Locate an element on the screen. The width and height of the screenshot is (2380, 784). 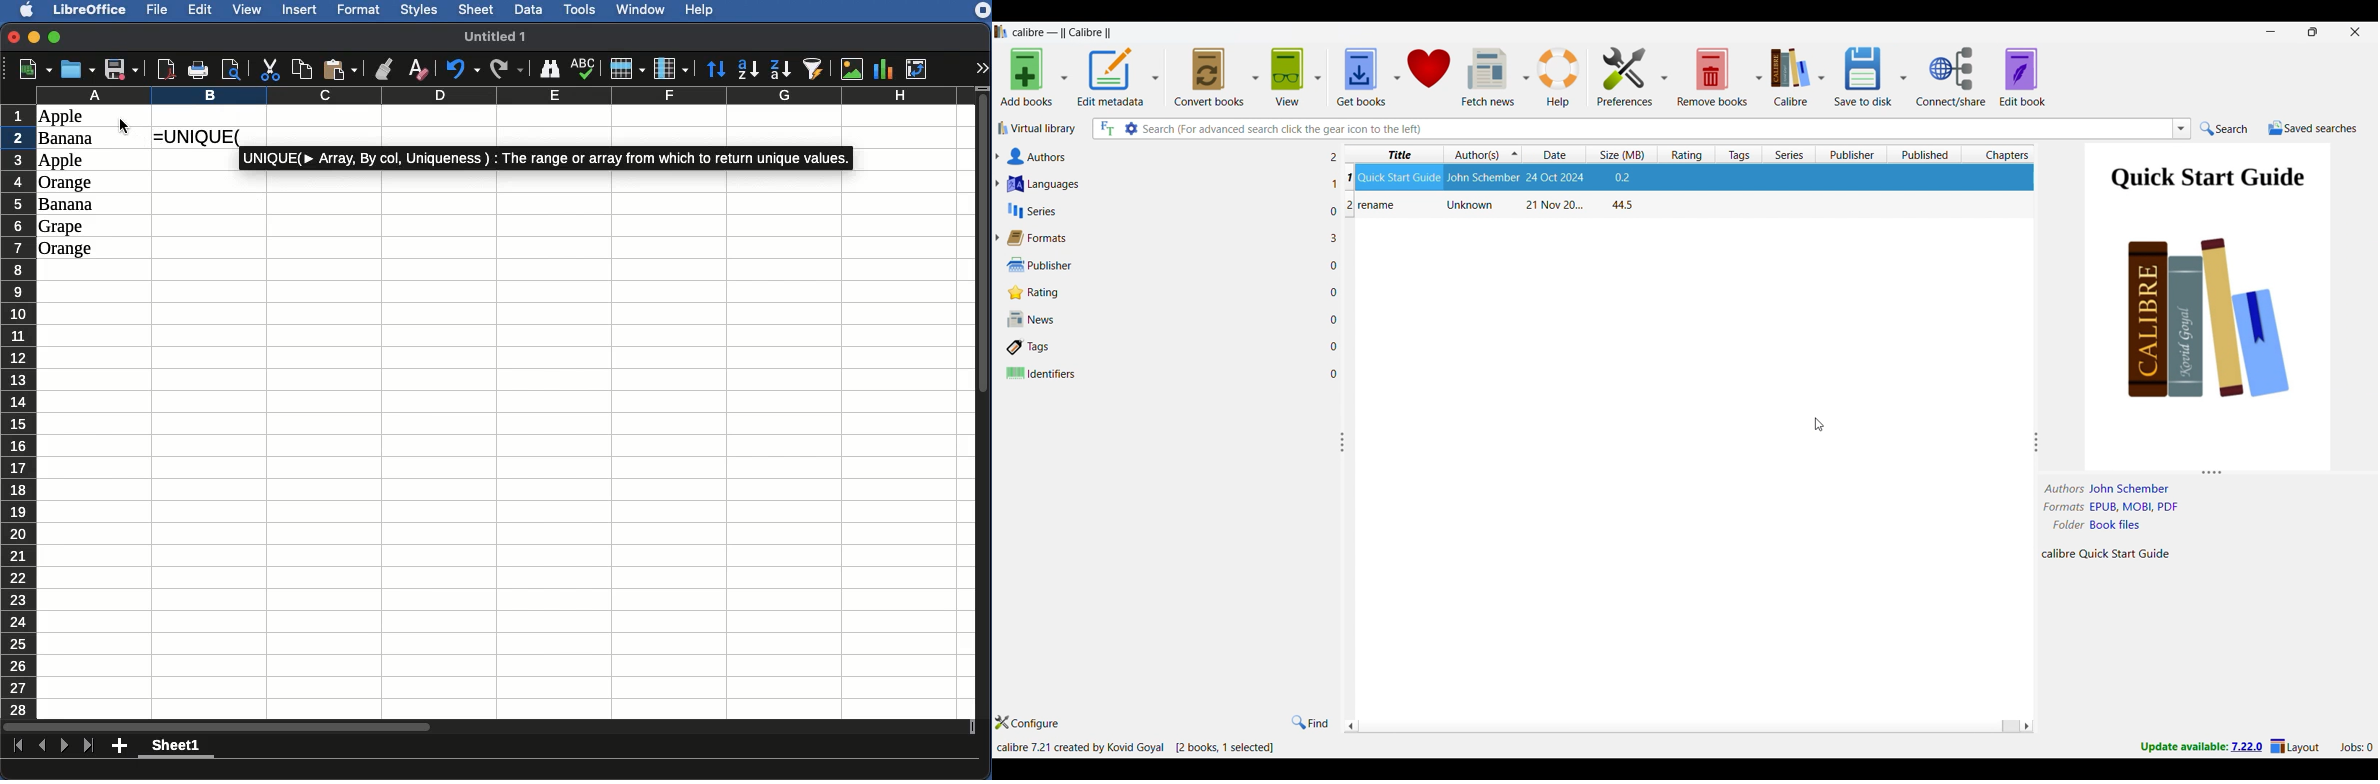
1 1 is located at coordinates (1341, 180).